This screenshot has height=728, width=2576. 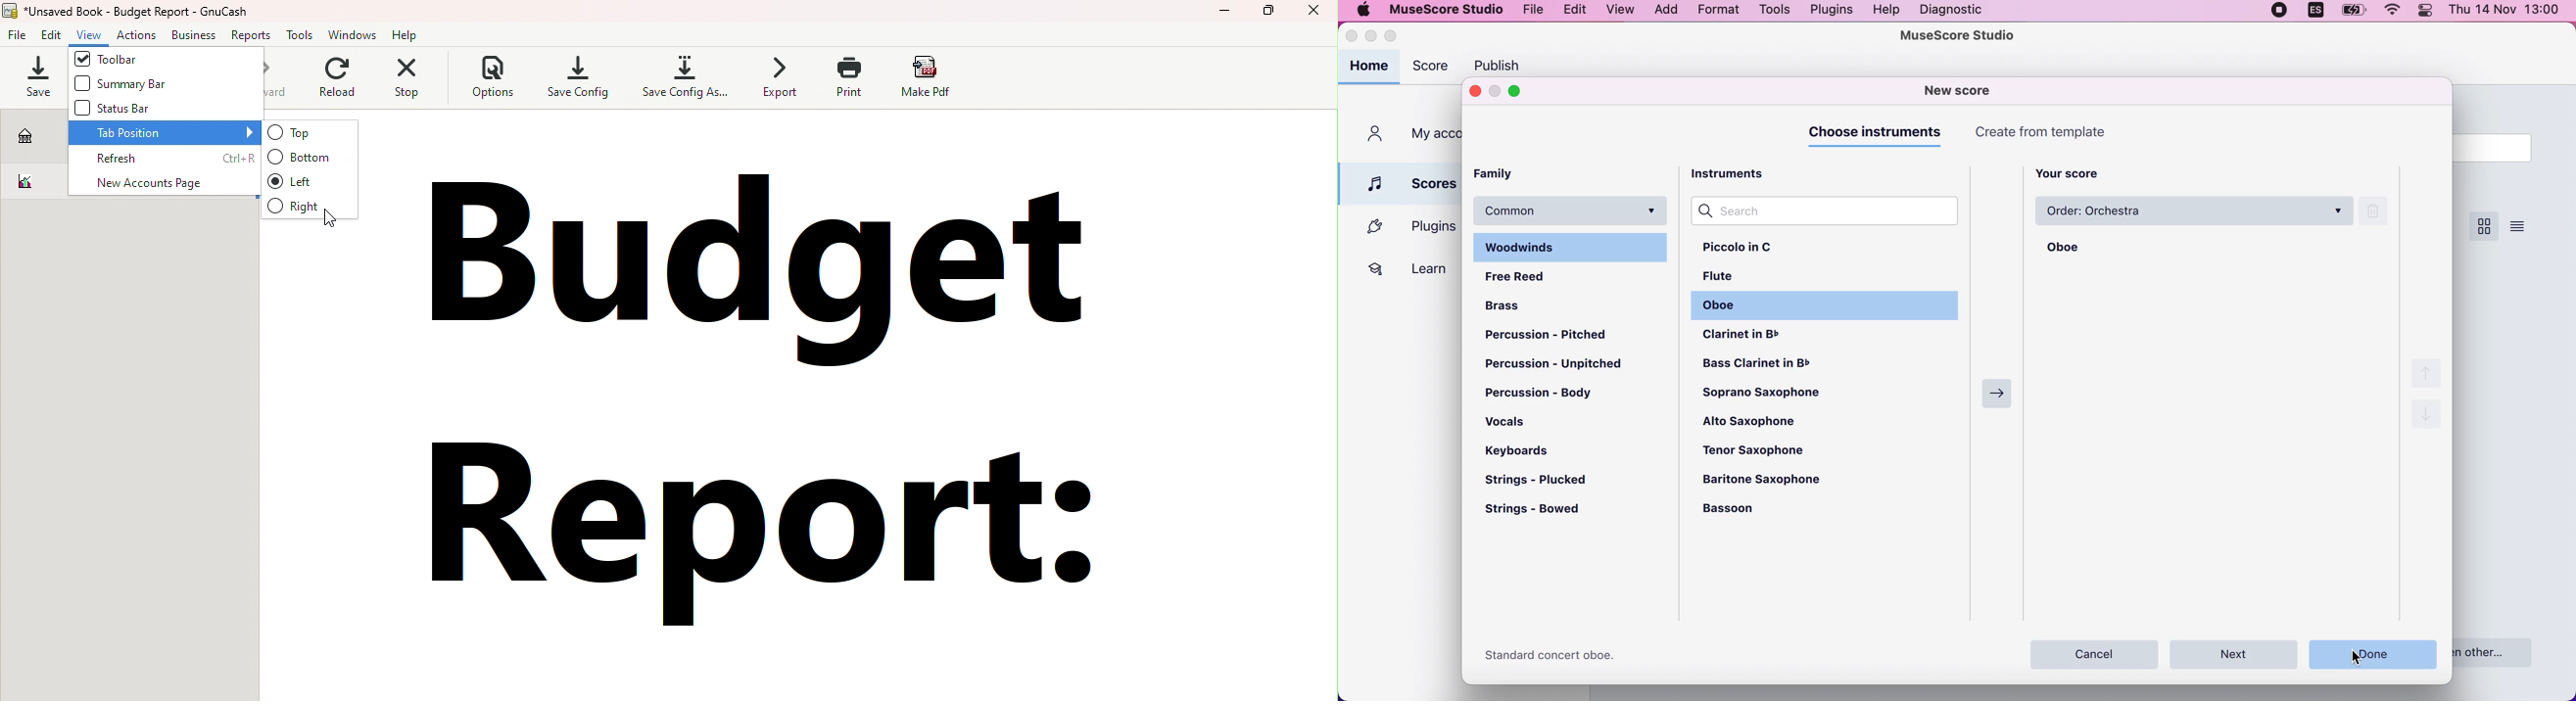 What do you see at coordinates (1442, 10) in the screenshot?
I see `musescore studio` at bounding box center [1442, 10].